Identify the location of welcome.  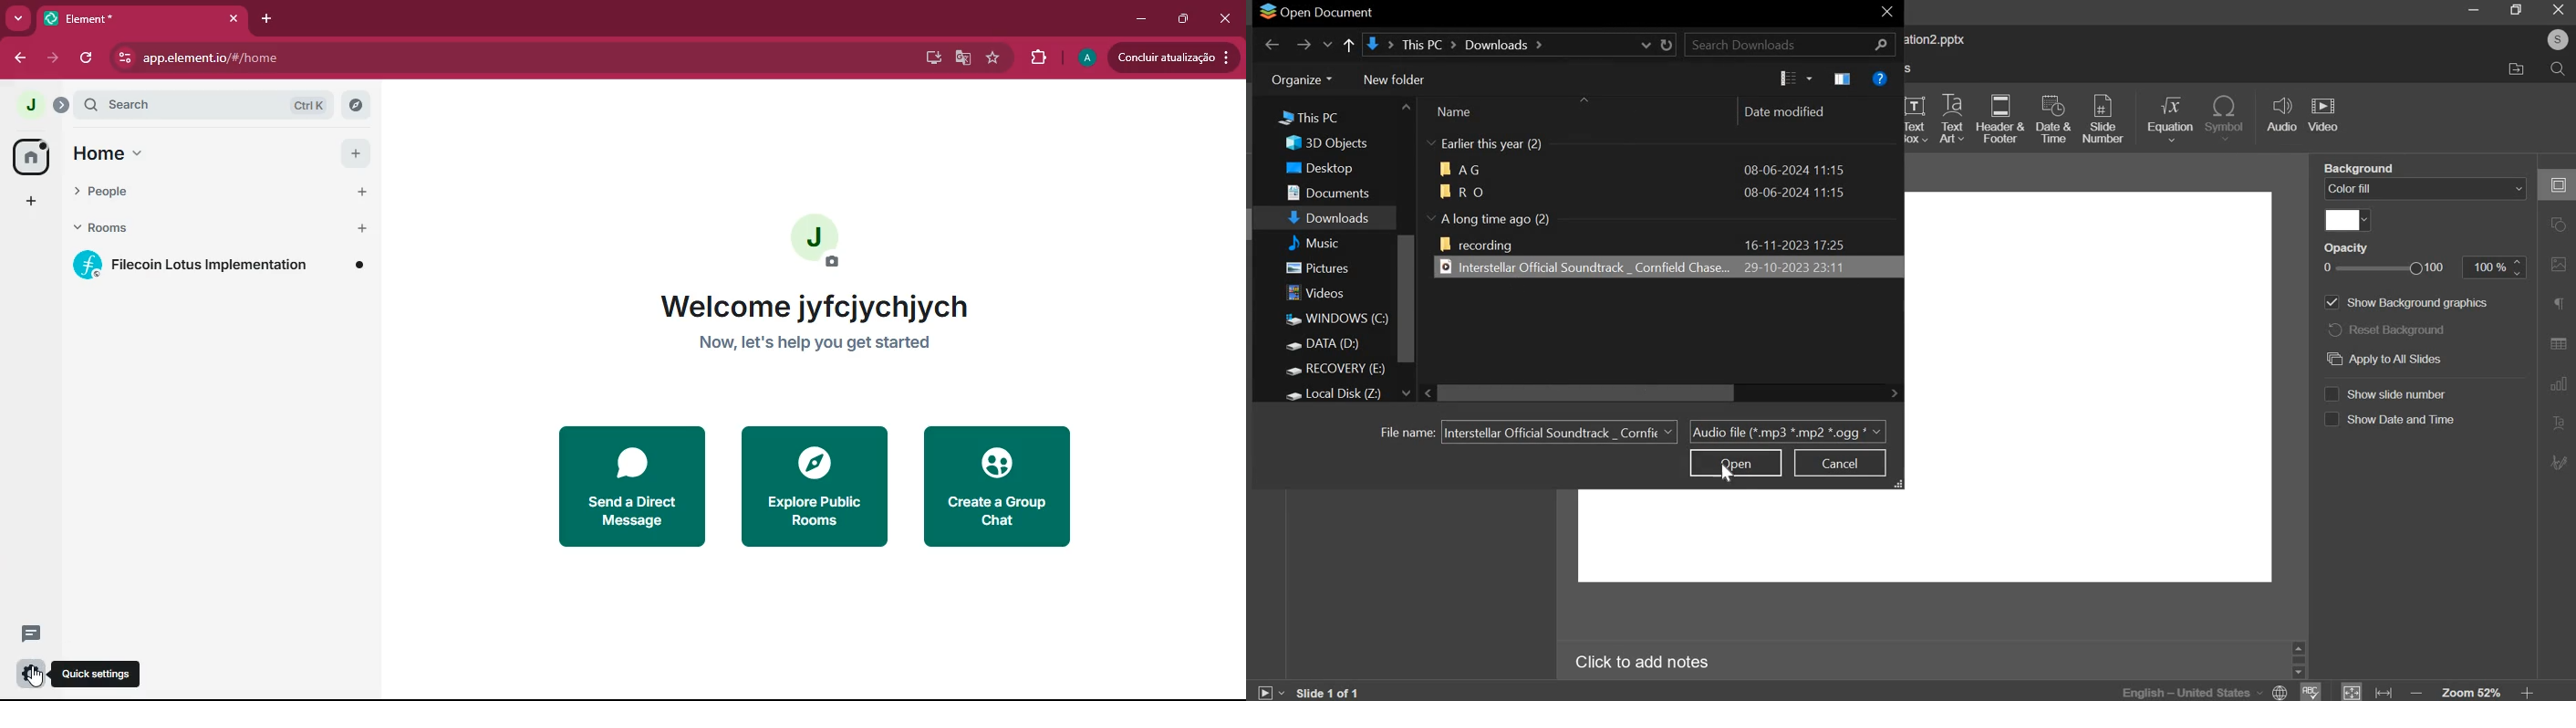
(833, 307).